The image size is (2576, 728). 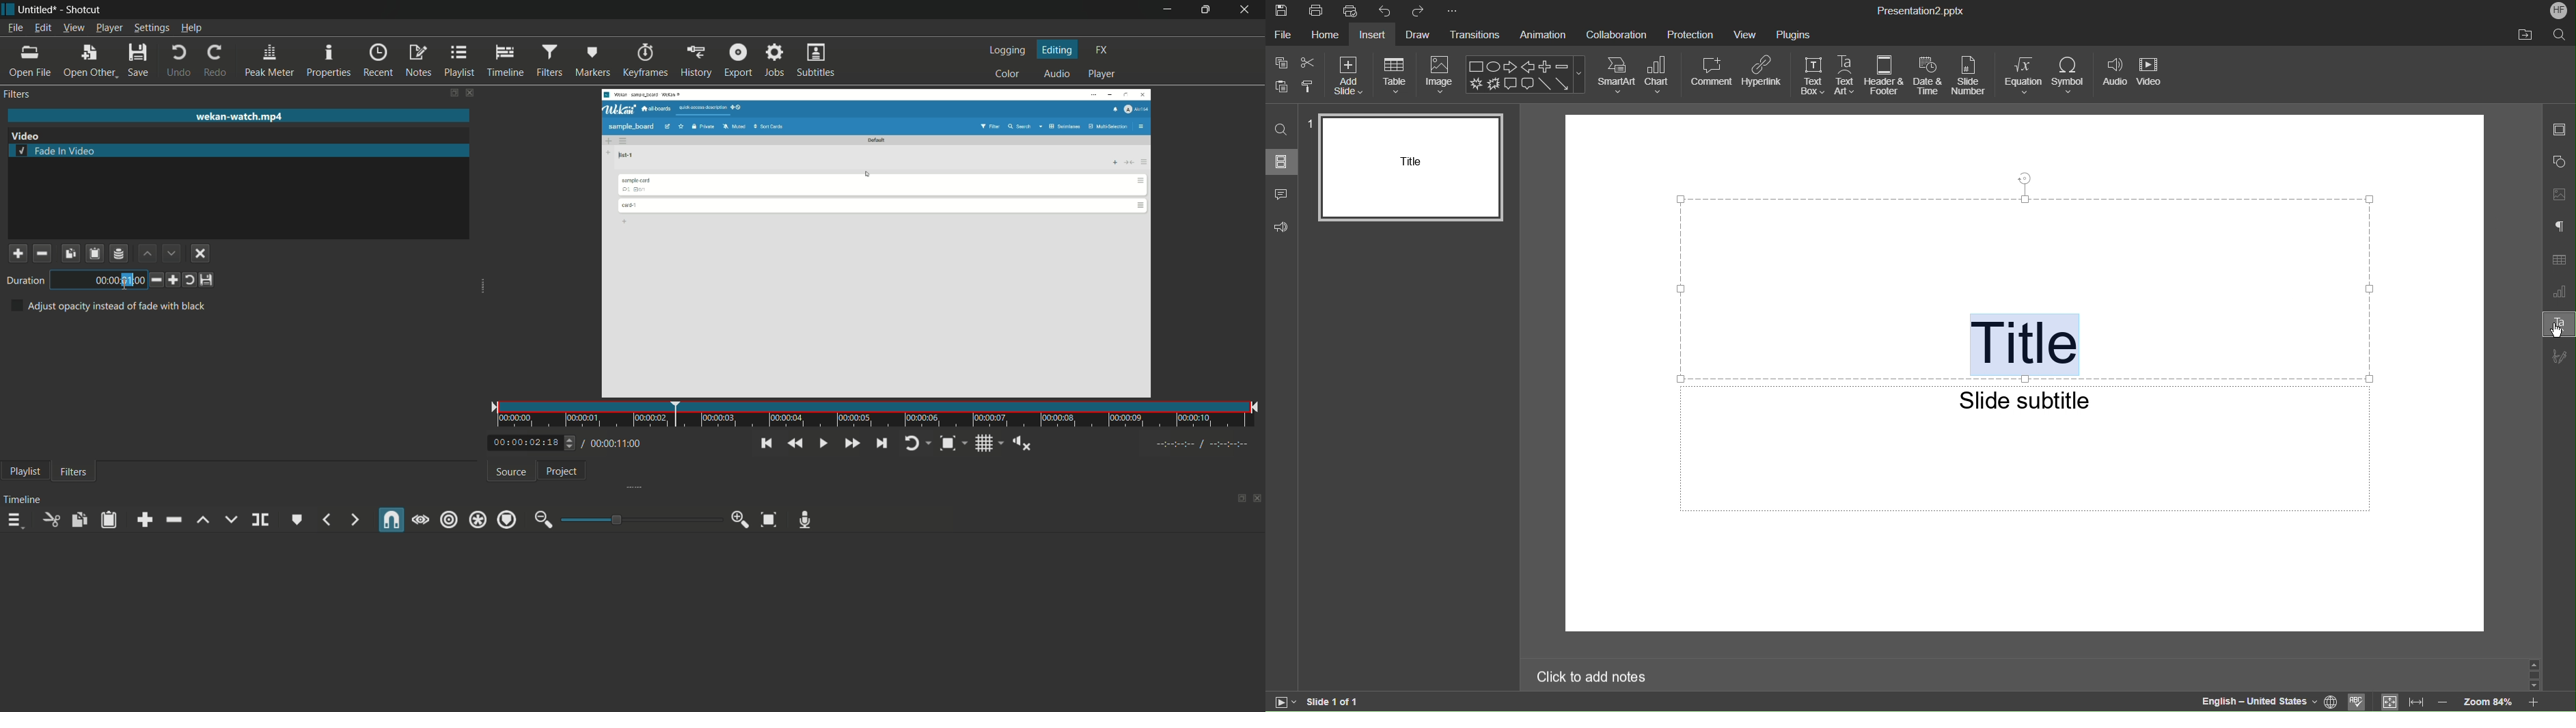 I want to click on properties, so click(x=329, y=61).